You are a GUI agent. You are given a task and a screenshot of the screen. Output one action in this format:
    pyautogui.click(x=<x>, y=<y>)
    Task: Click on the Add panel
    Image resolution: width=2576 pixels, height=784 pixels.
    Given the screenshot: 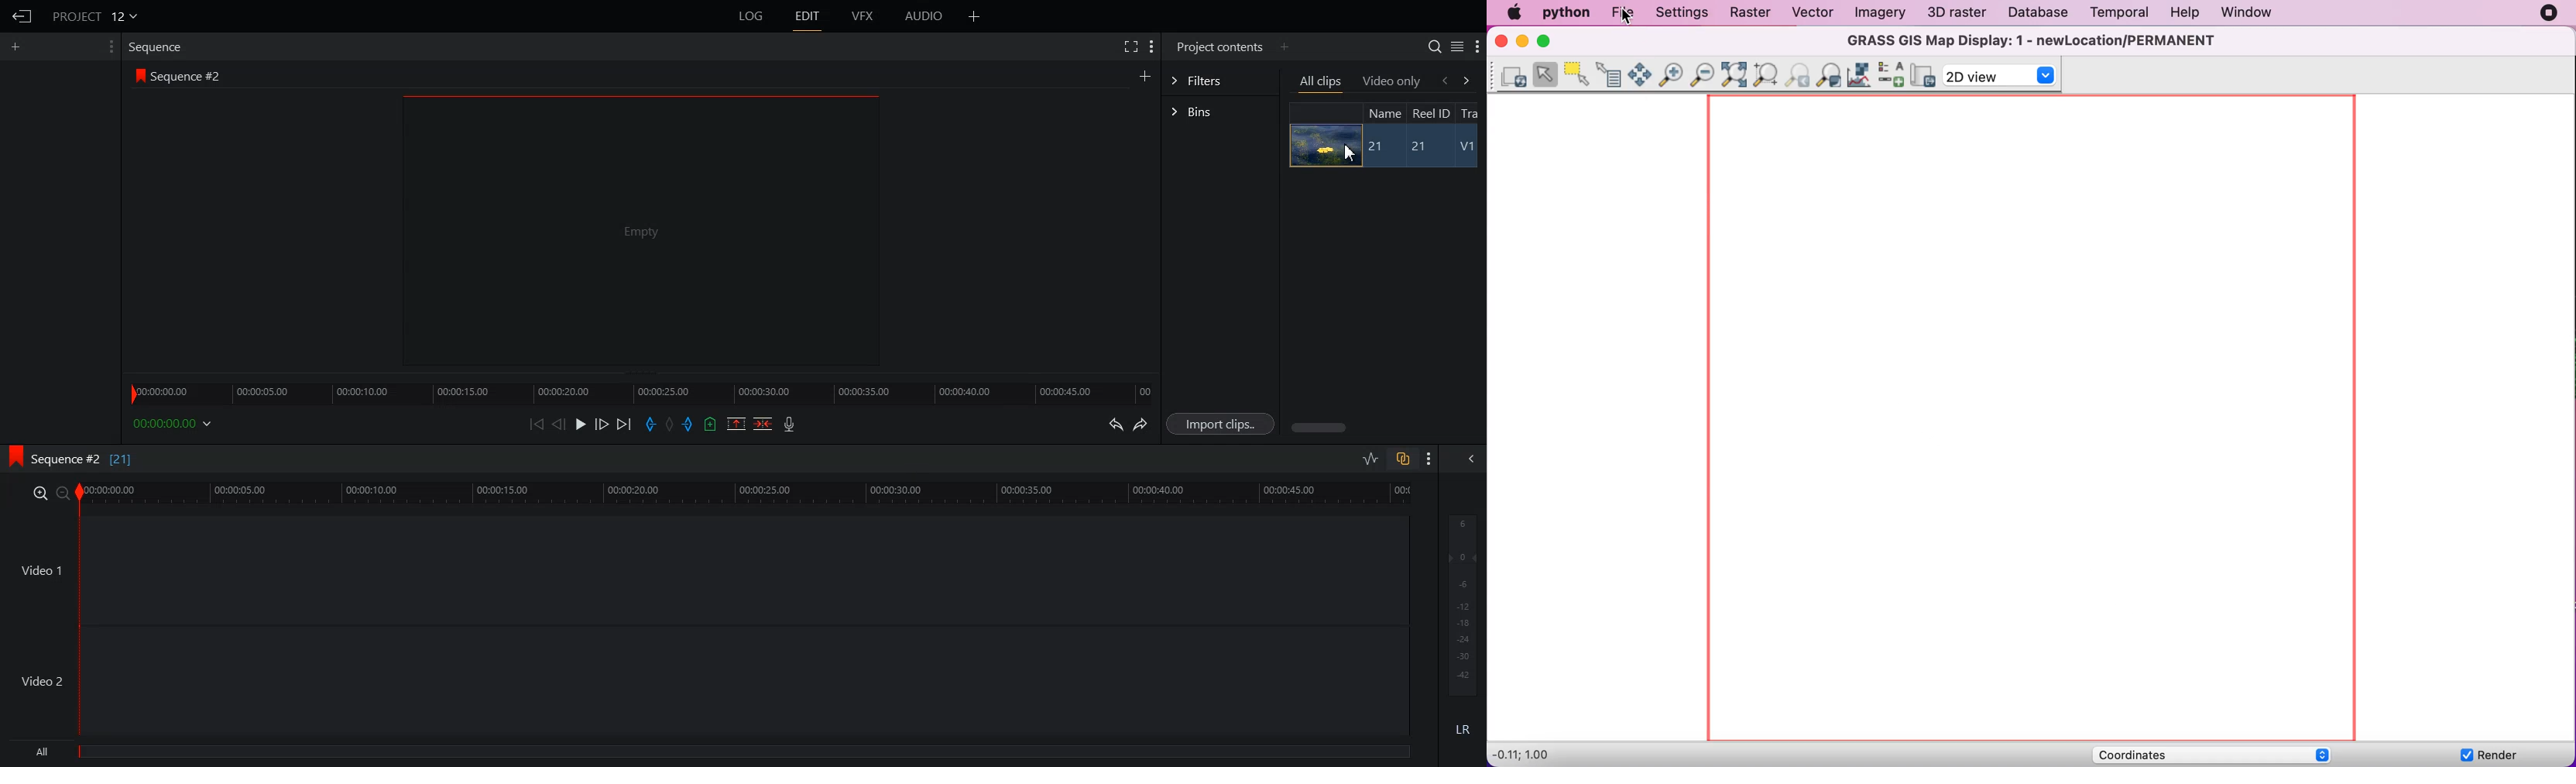 What is the action you would take?
    pyautogui.click(x=19, y=46)
    